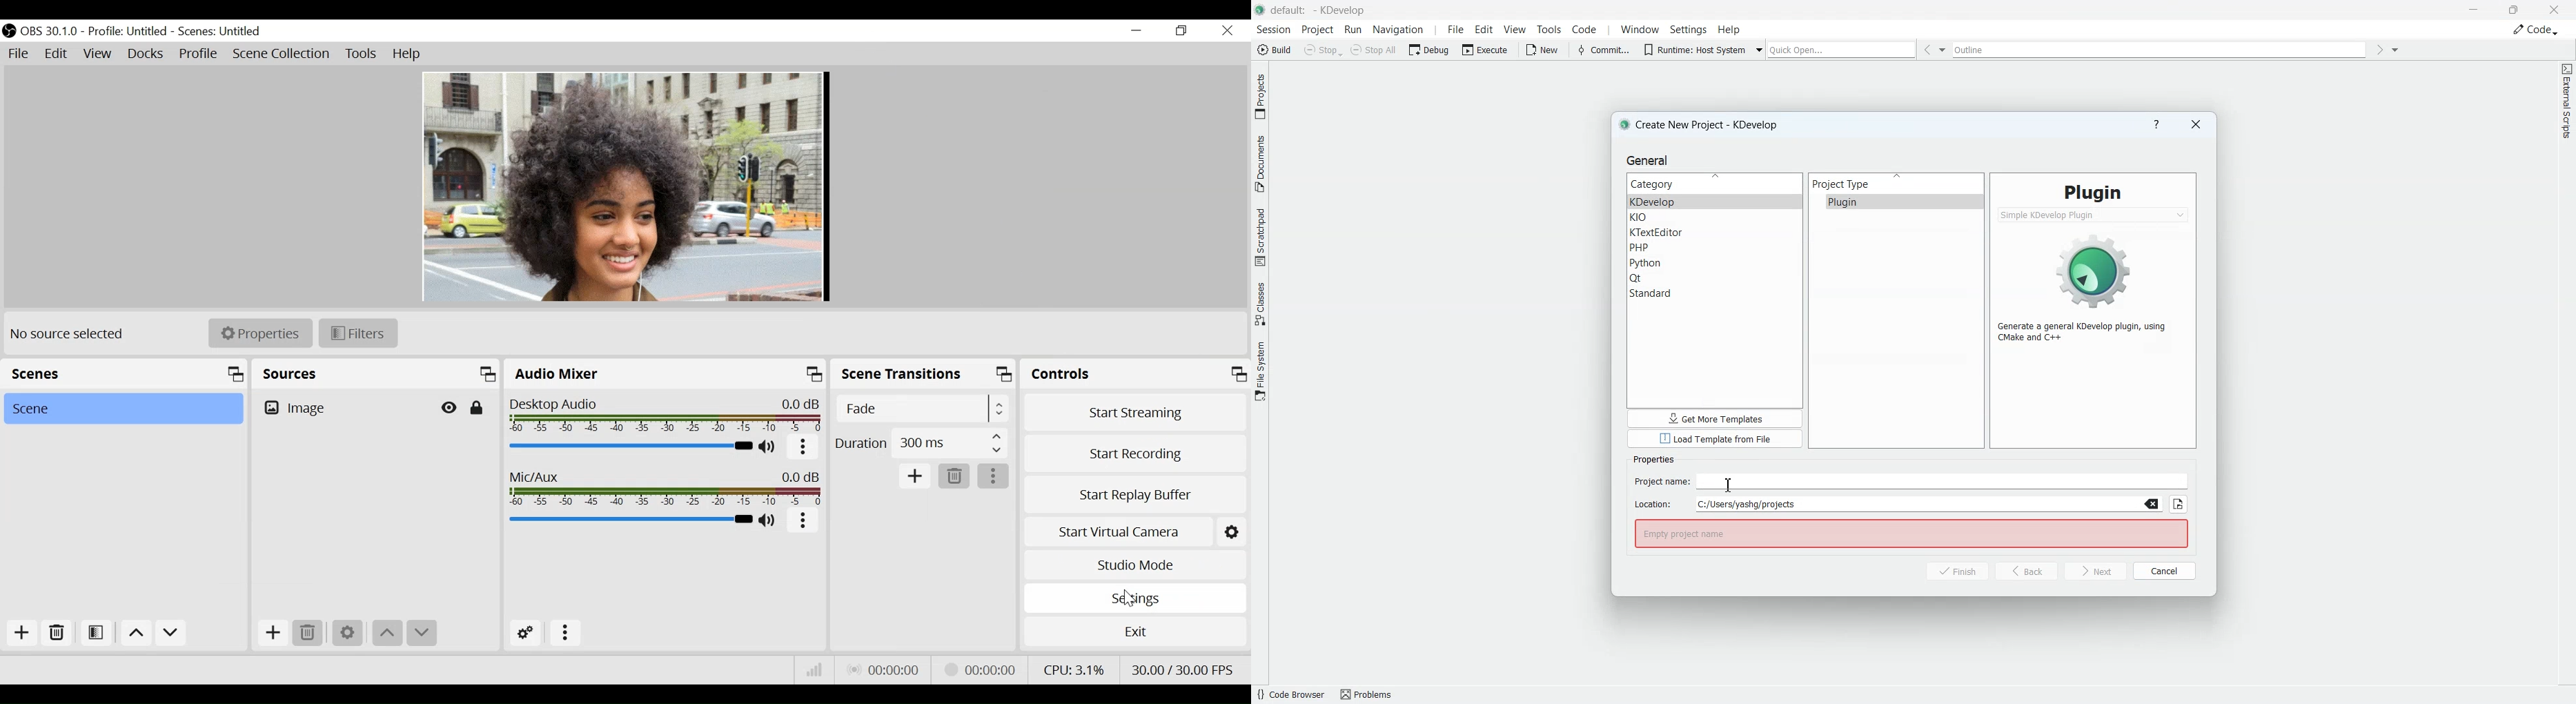  What do you see at coordinates (10, 31) in the screenshot?
I see `OBS Studio Desktop Icon` at bounding box center [10, 31].